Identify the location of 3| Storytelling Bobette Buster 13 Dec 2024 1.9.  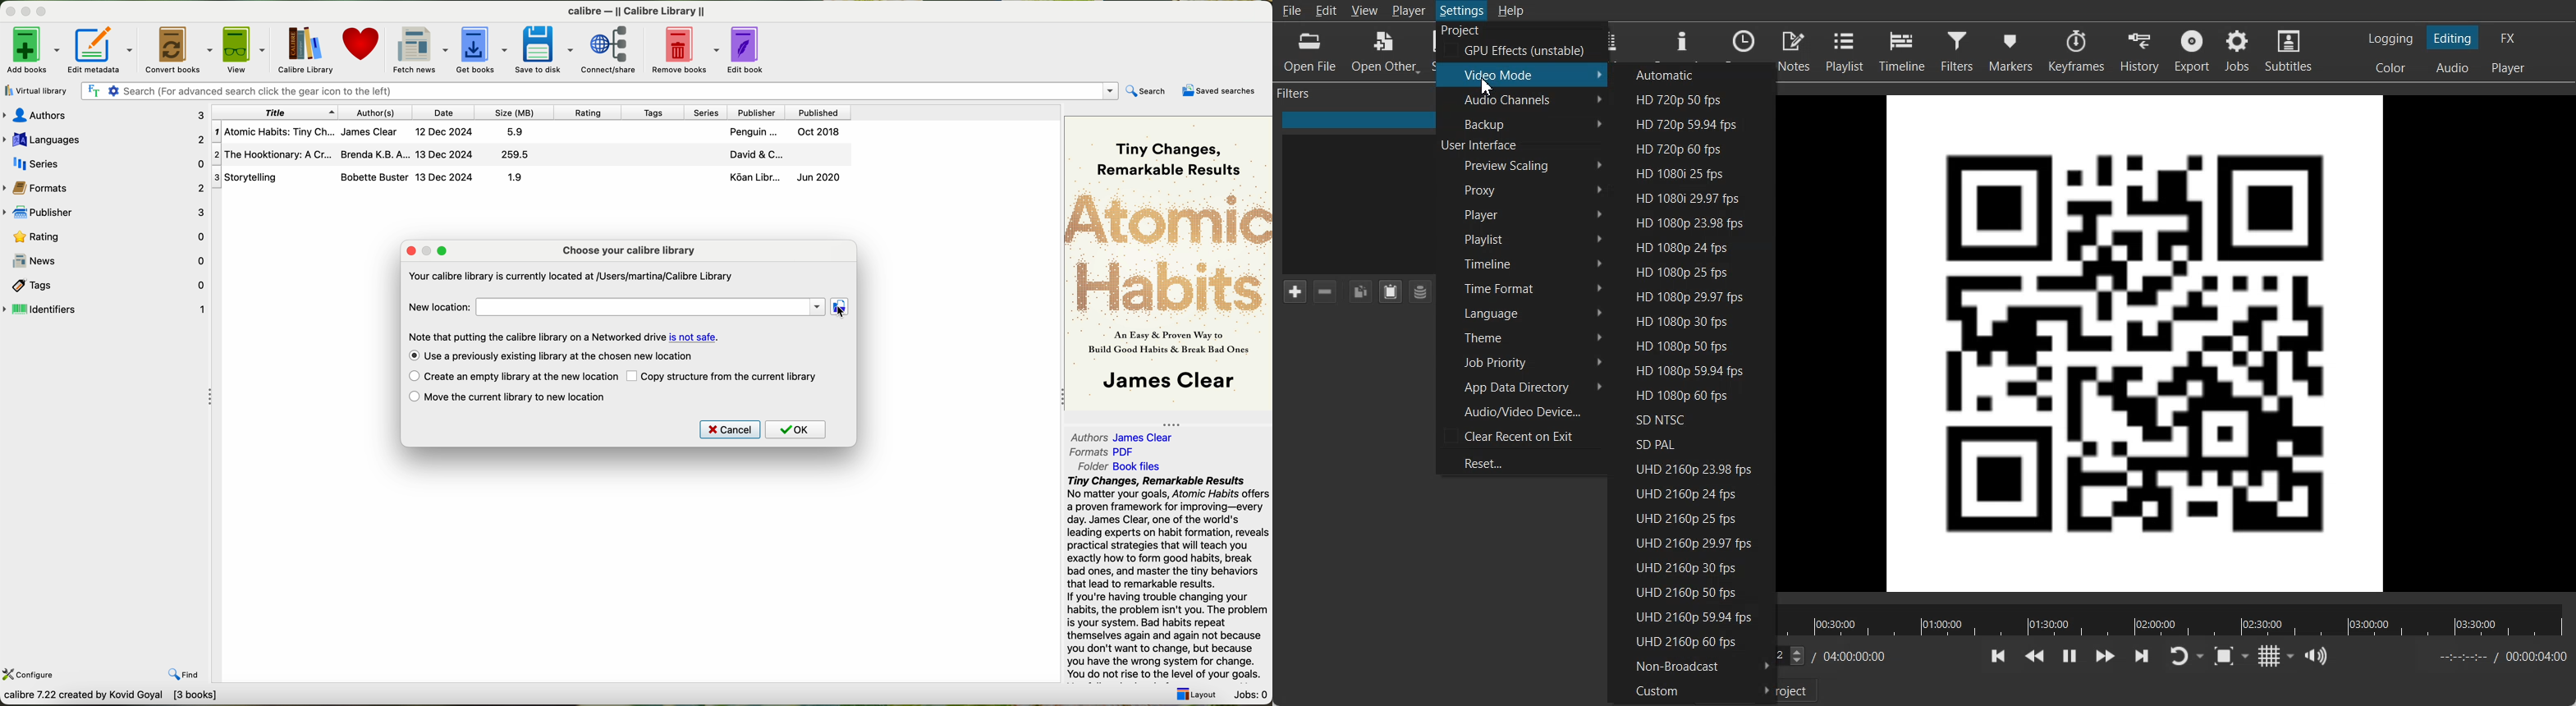
(384, 178).